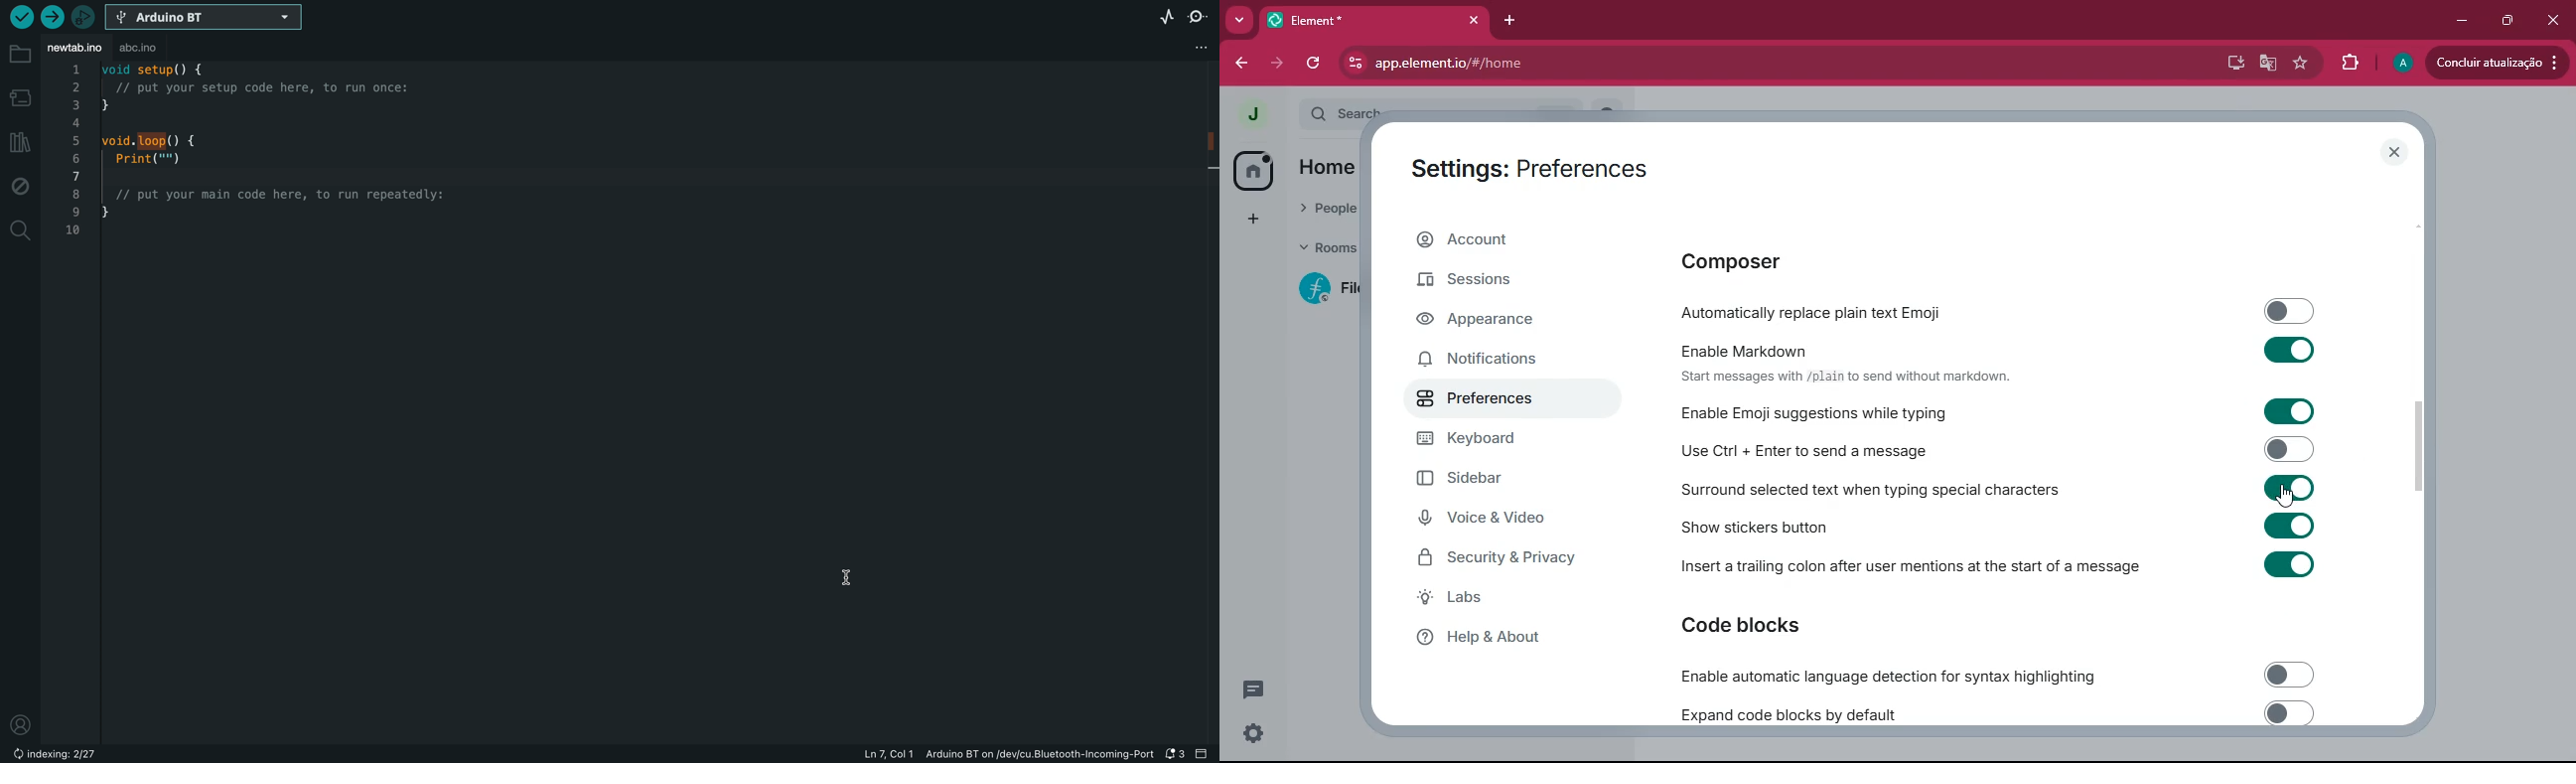 The image size is (2576, 784). What do you see at coordinates (1499, 556) in the screenshot?
I see `security & privacy` at bounding box center [1499, 556].